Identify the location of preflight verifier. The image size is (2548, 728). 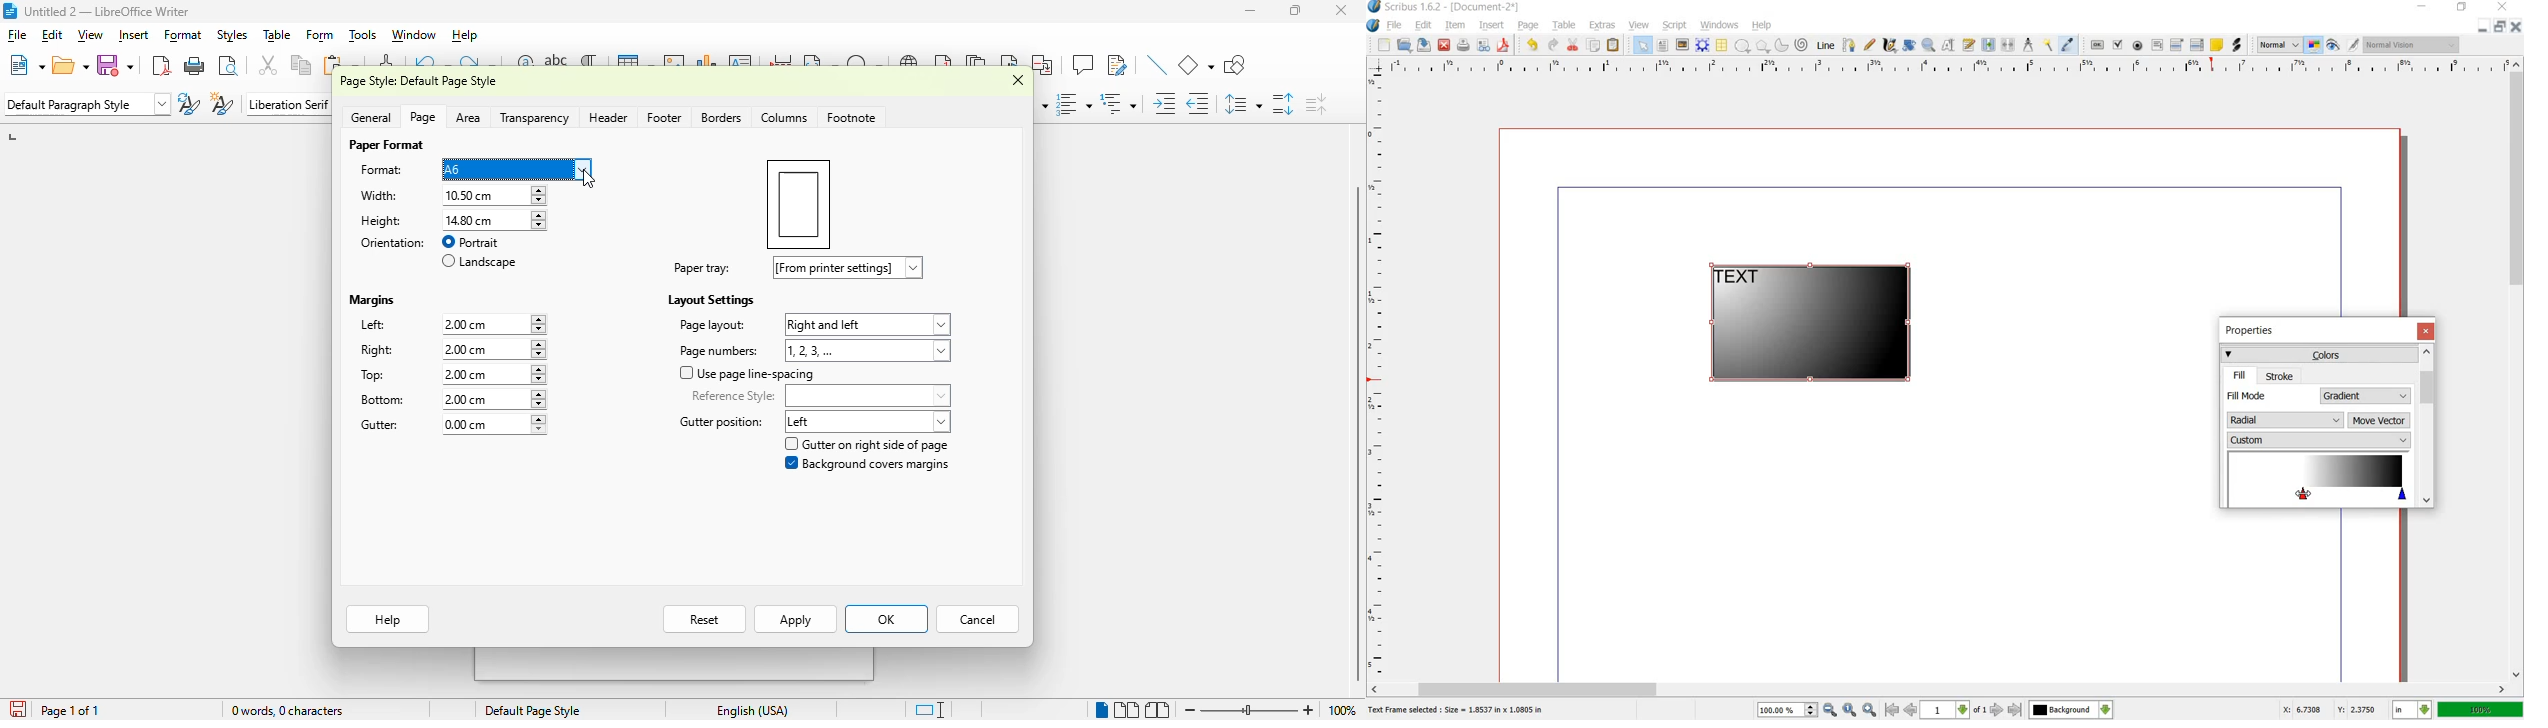
(1483, 46).